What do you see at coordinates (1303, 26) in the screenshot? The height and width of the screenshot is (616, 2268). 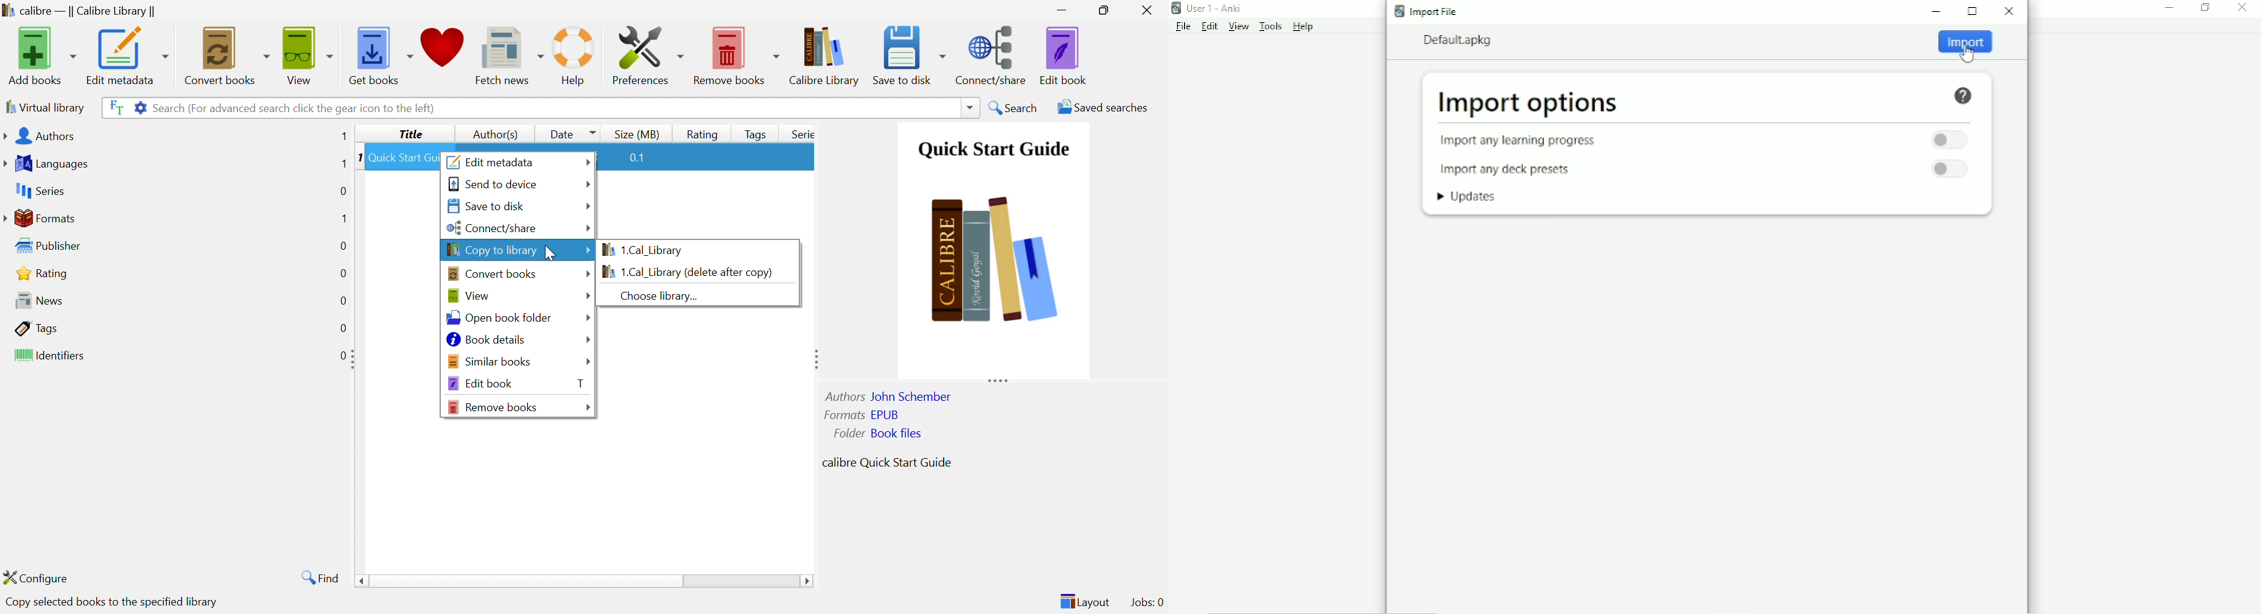 I see `Help` at bounding box center [1303, 26].